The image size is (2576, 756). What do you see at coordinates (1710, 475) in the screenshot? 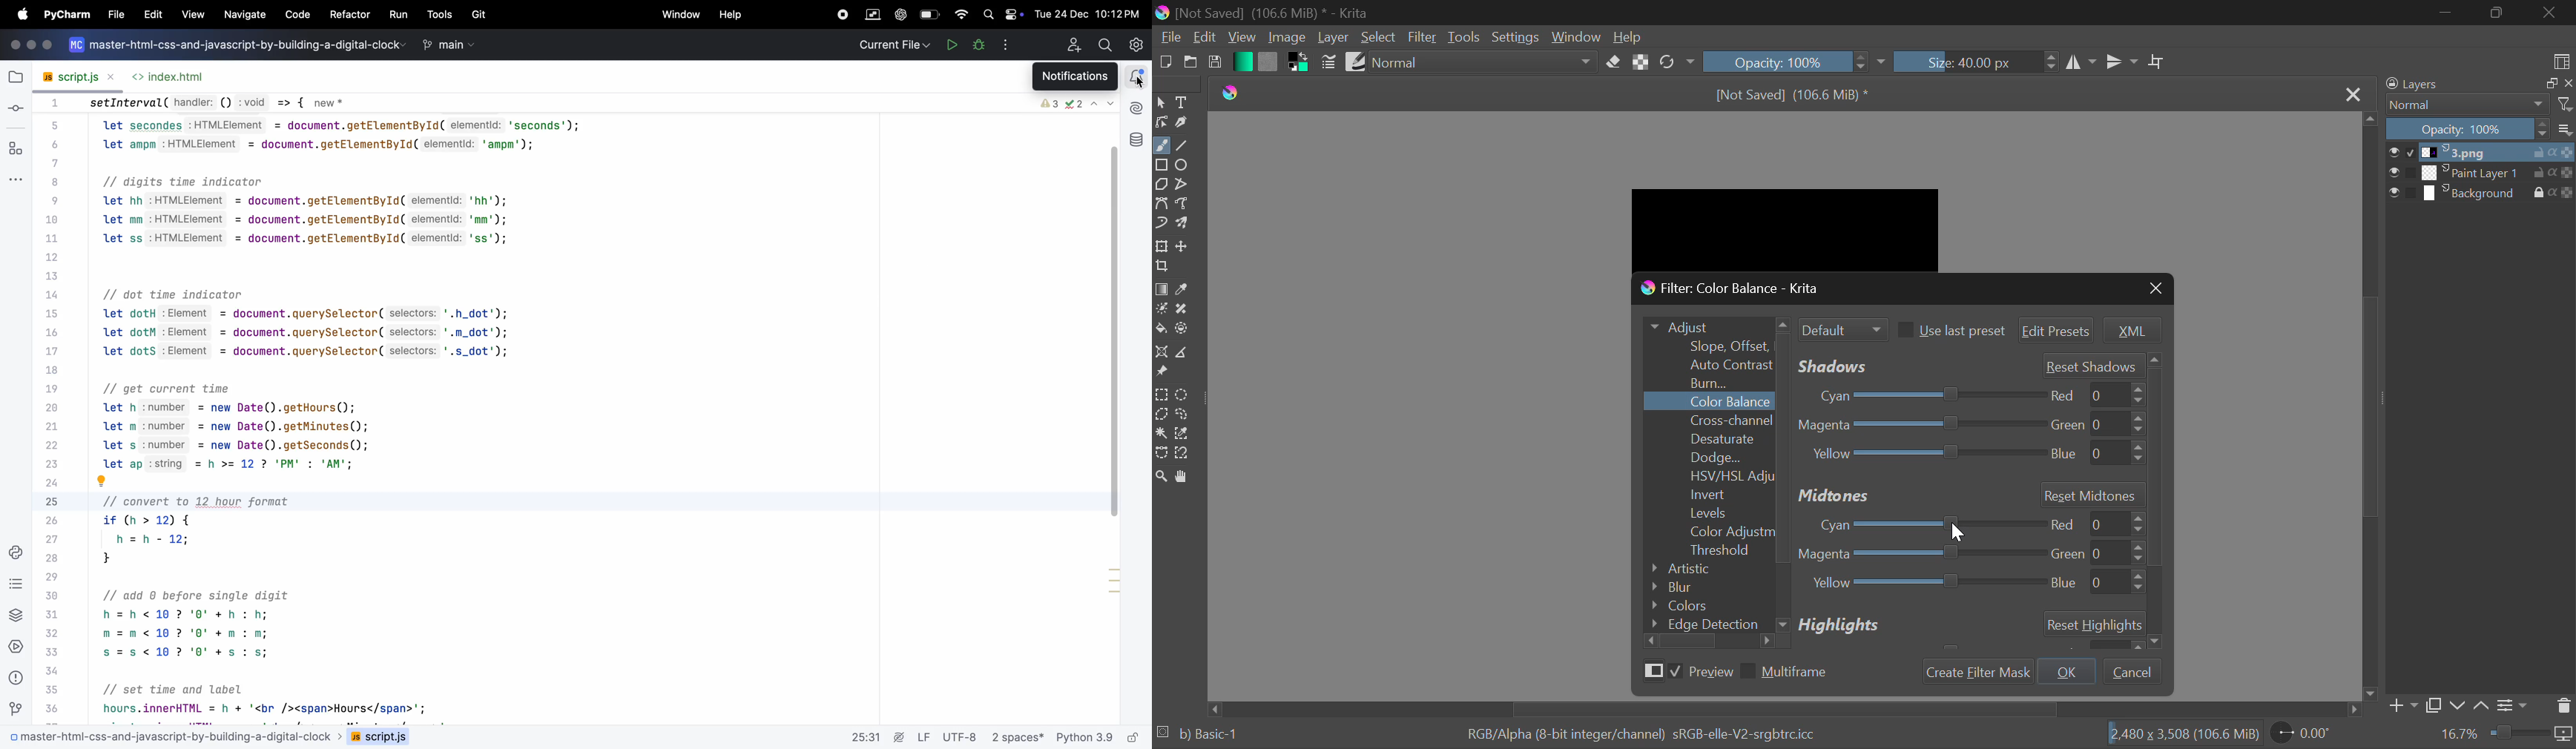
I see `HSV/HSL Adjustment` at bounding box center [1710, 475].